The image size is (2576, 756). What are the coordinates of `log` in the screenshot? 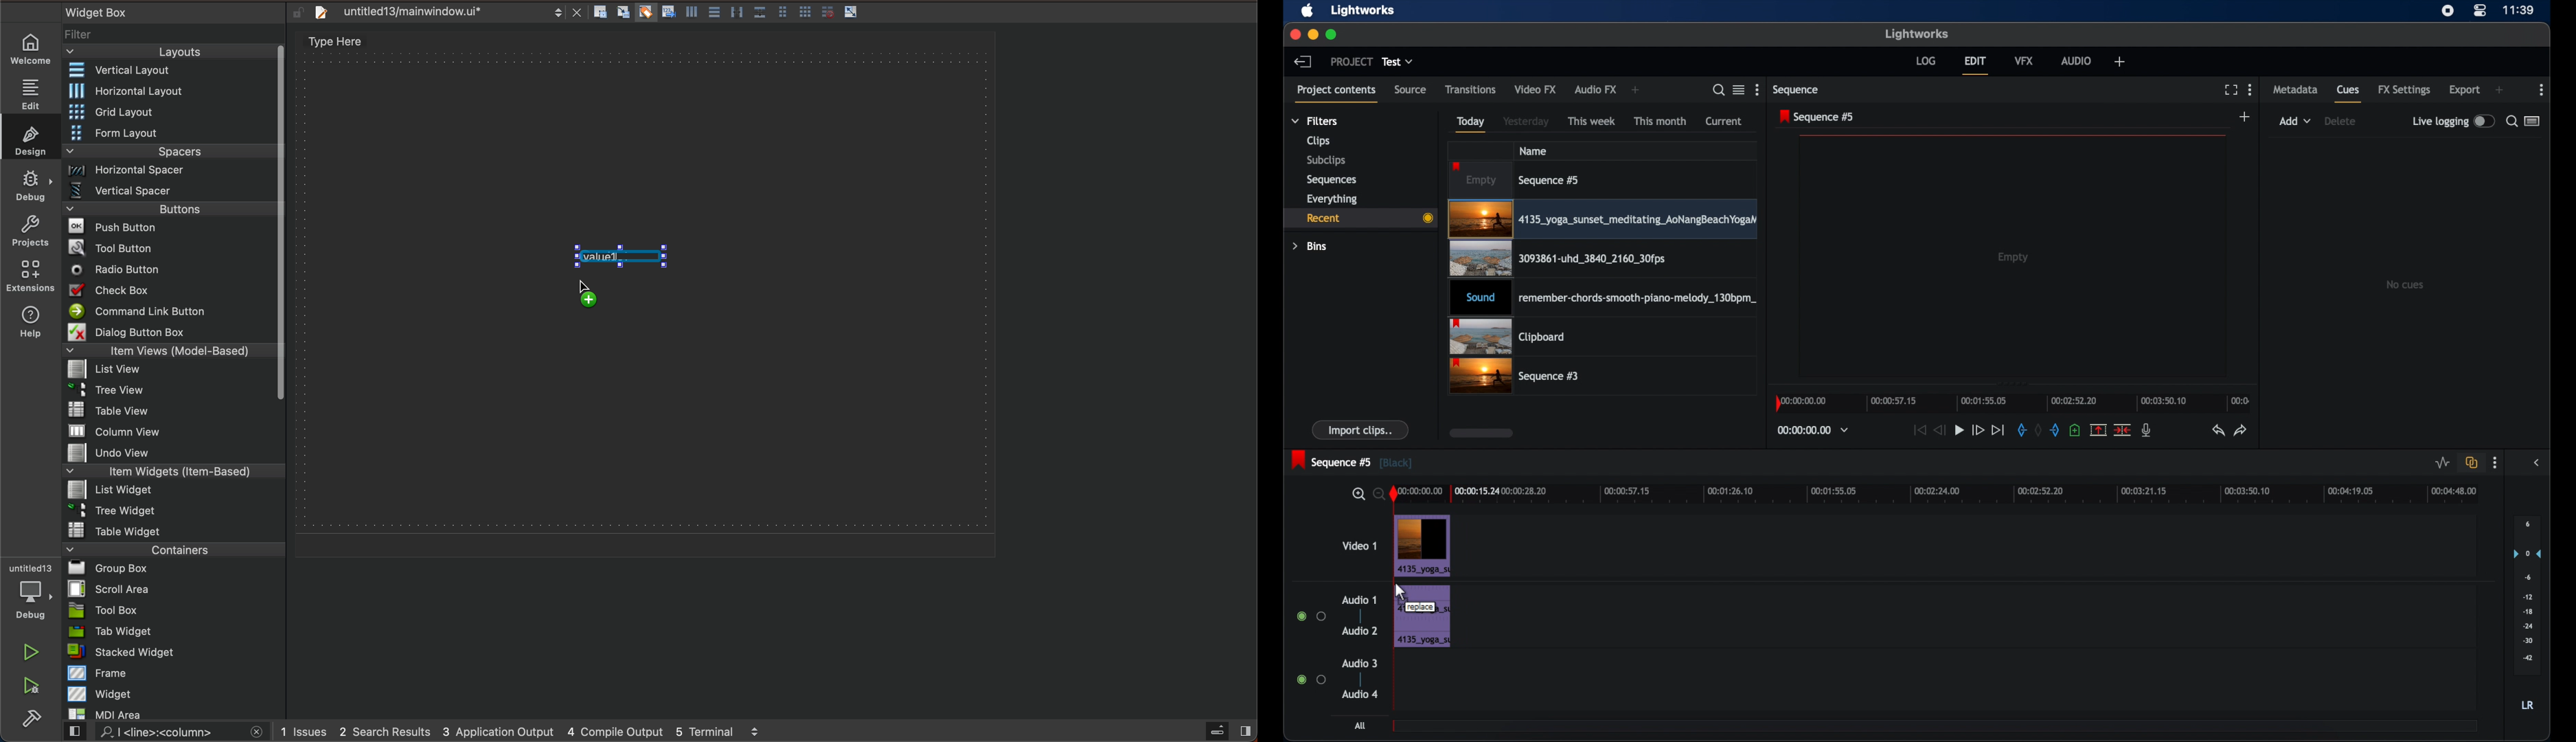 It's located at (1926, 61).